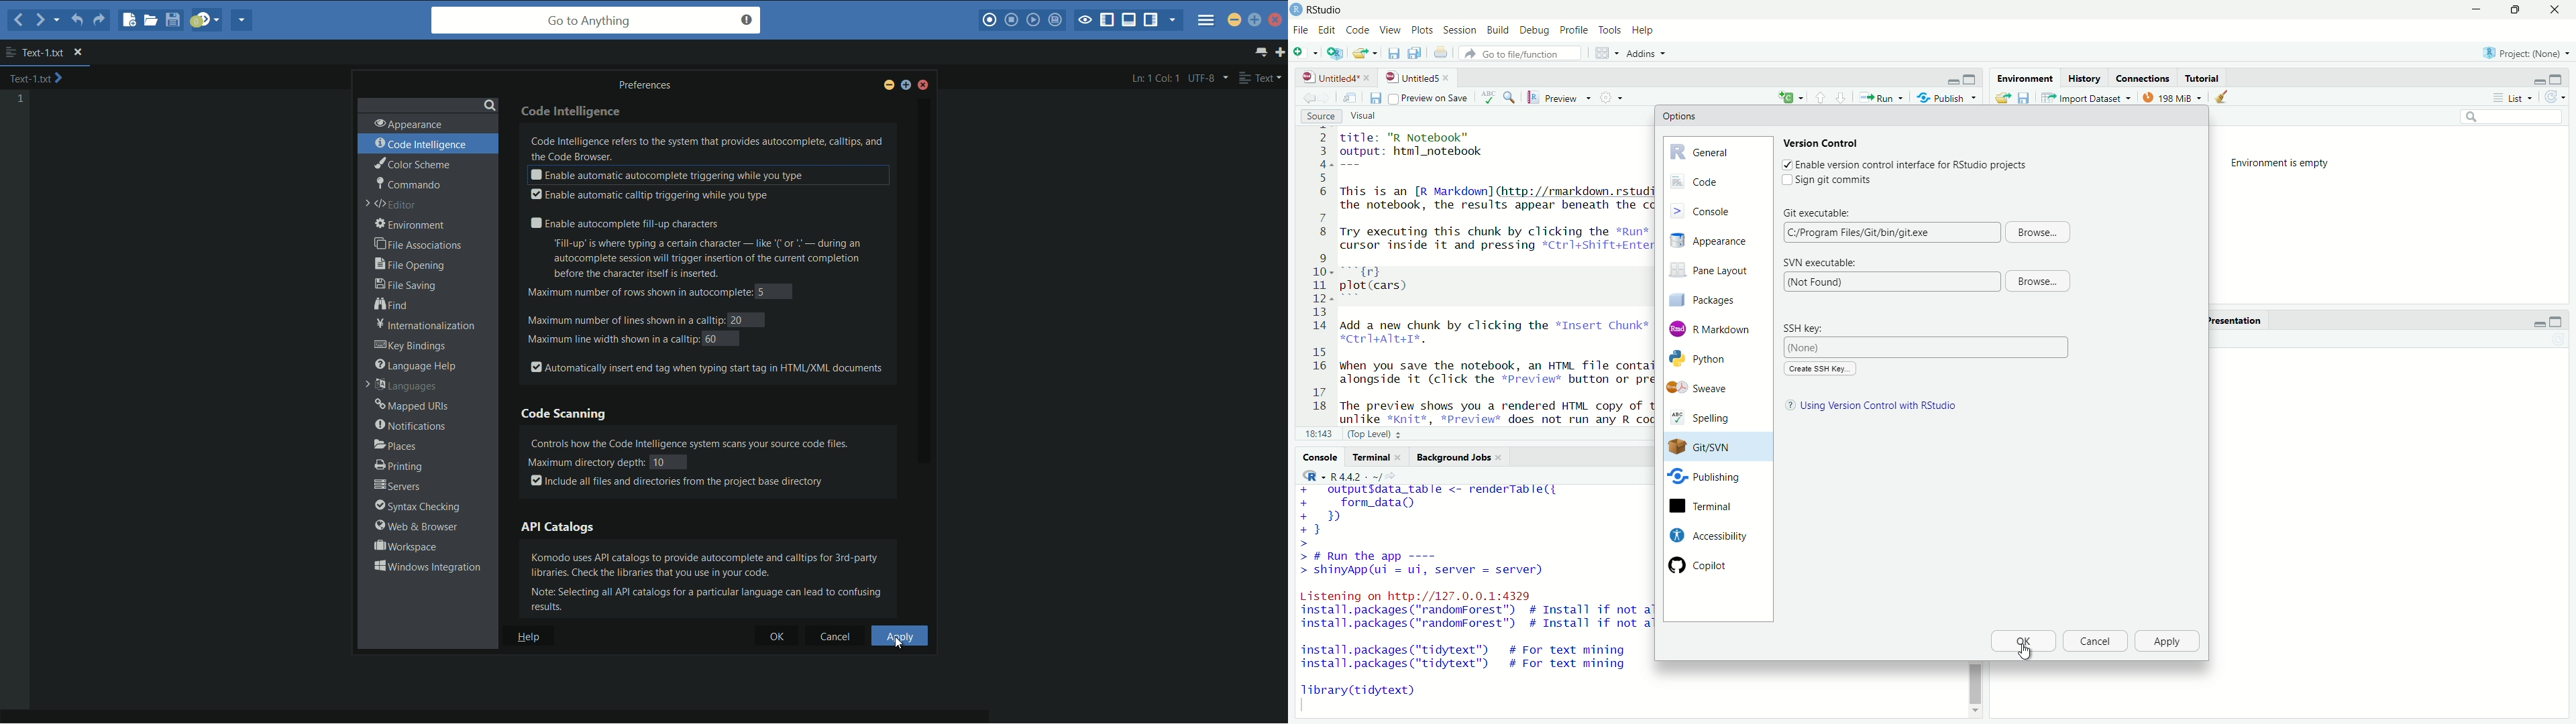 Image resolution: width=2576 pixels, height=728 pixels. What do you see at coordinates (1460, 458) in the screenshot?
I see `Background Jobs` at bounding box center [1460, 458].